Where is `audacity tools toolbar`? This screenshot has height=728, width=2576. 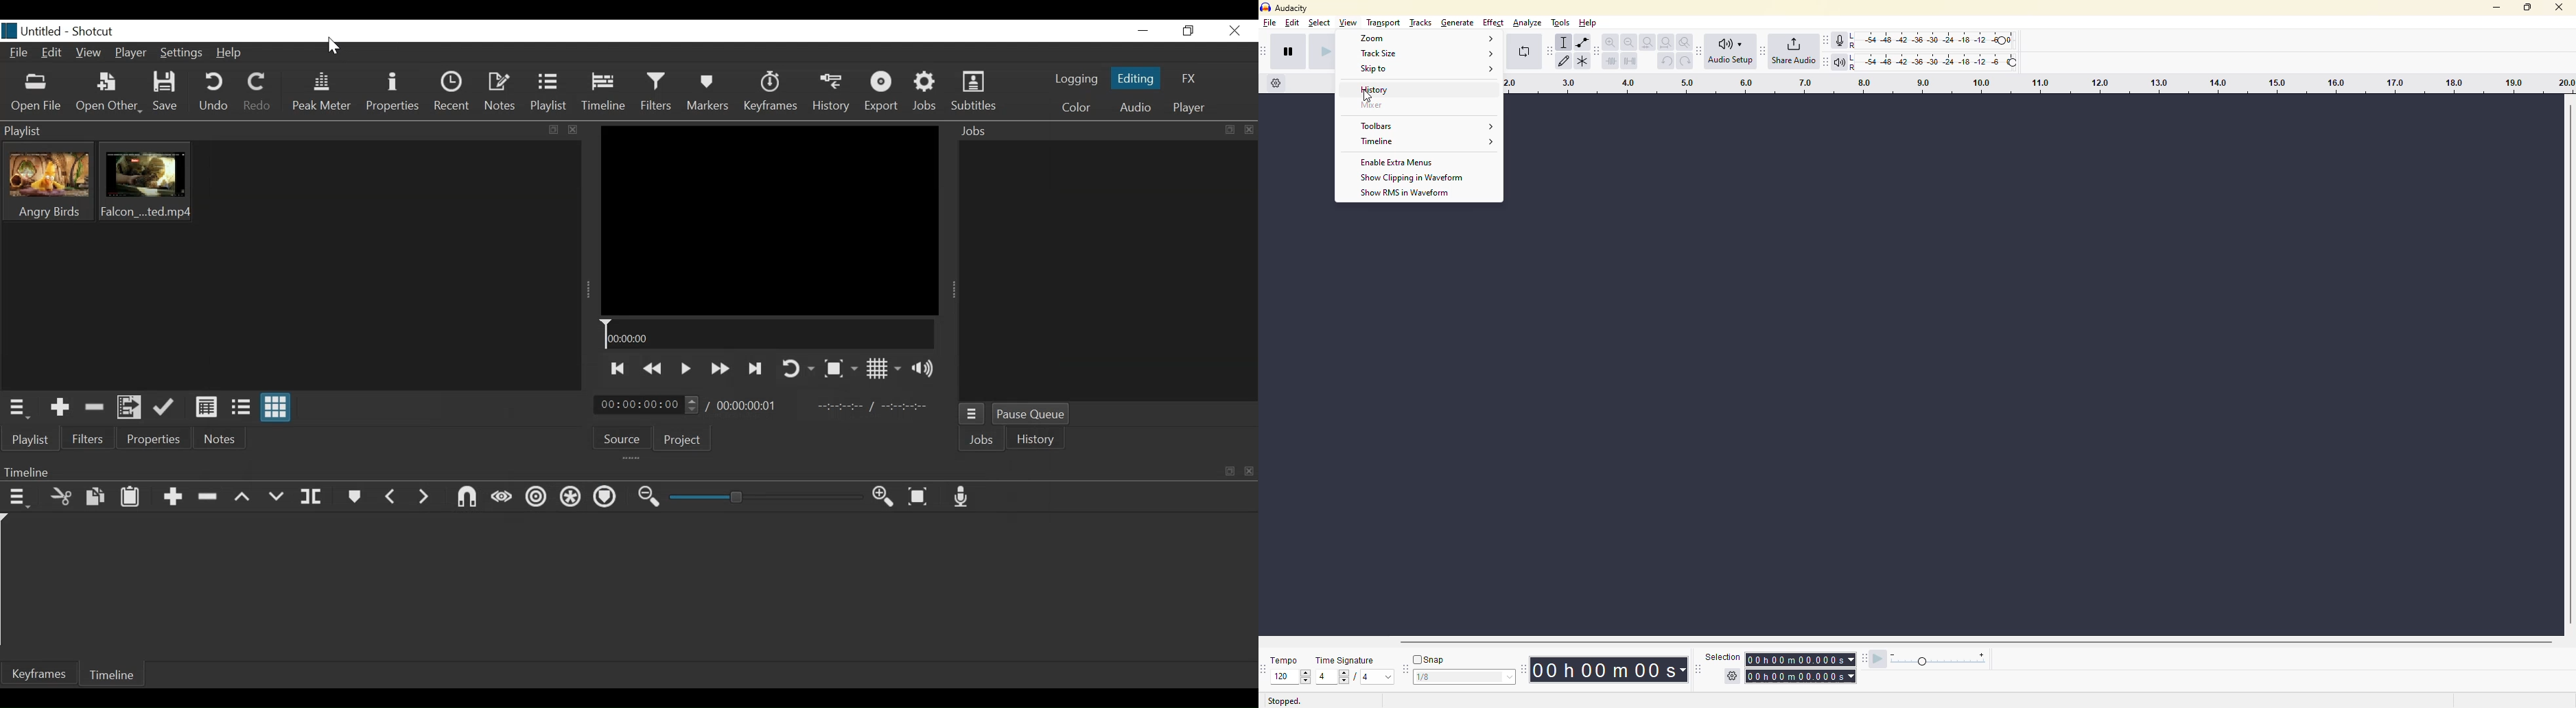 audacity tools toolbar is located at coordinates (1549, 53).